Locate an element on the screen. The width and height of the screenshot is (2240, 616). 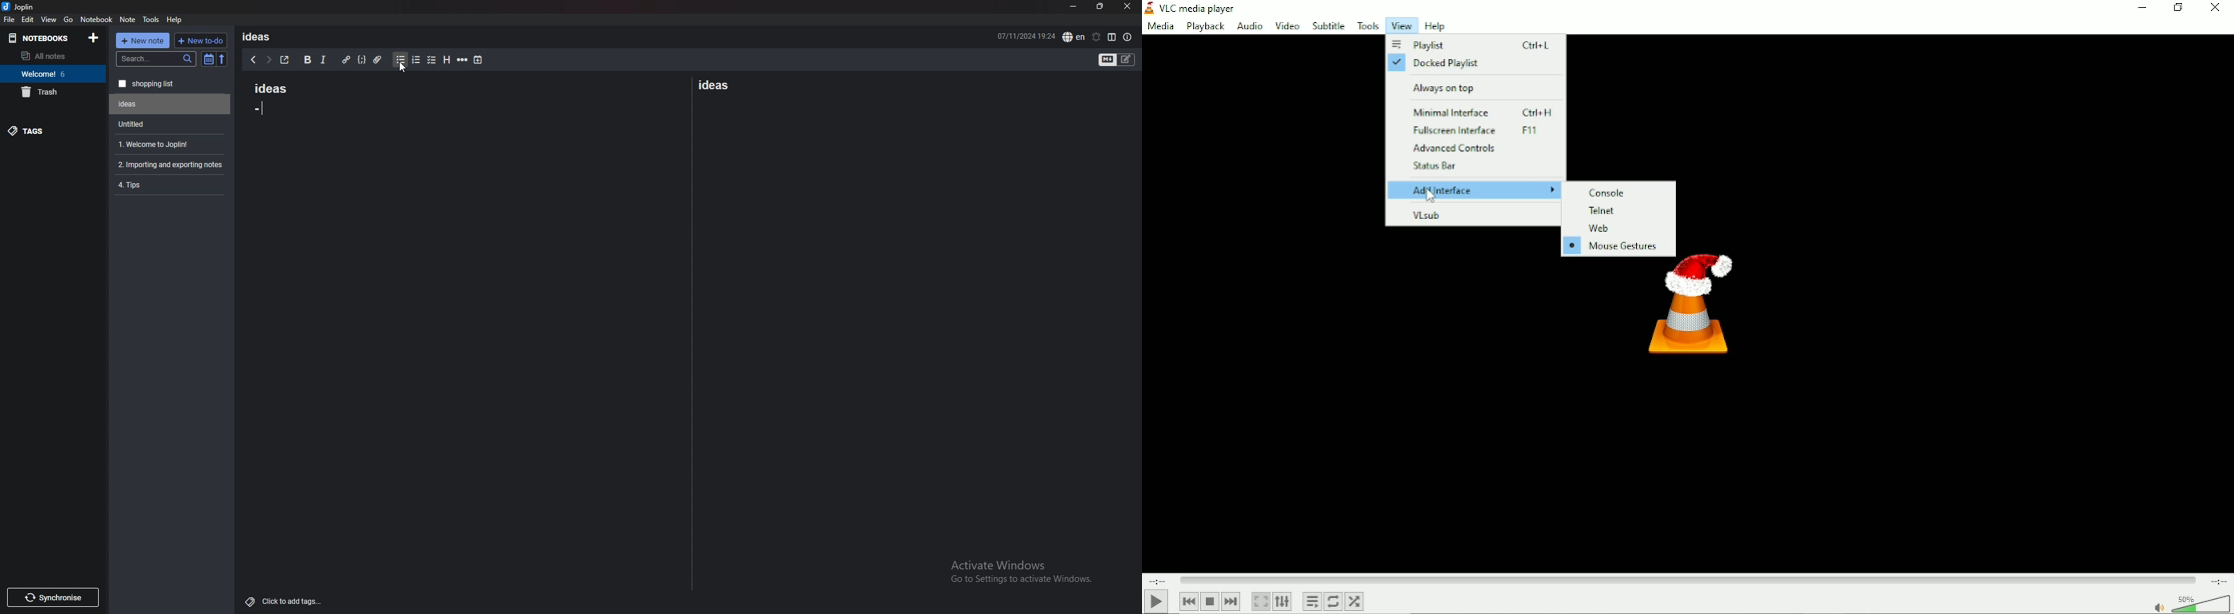
Untitled is located at coordinates (167, 124).